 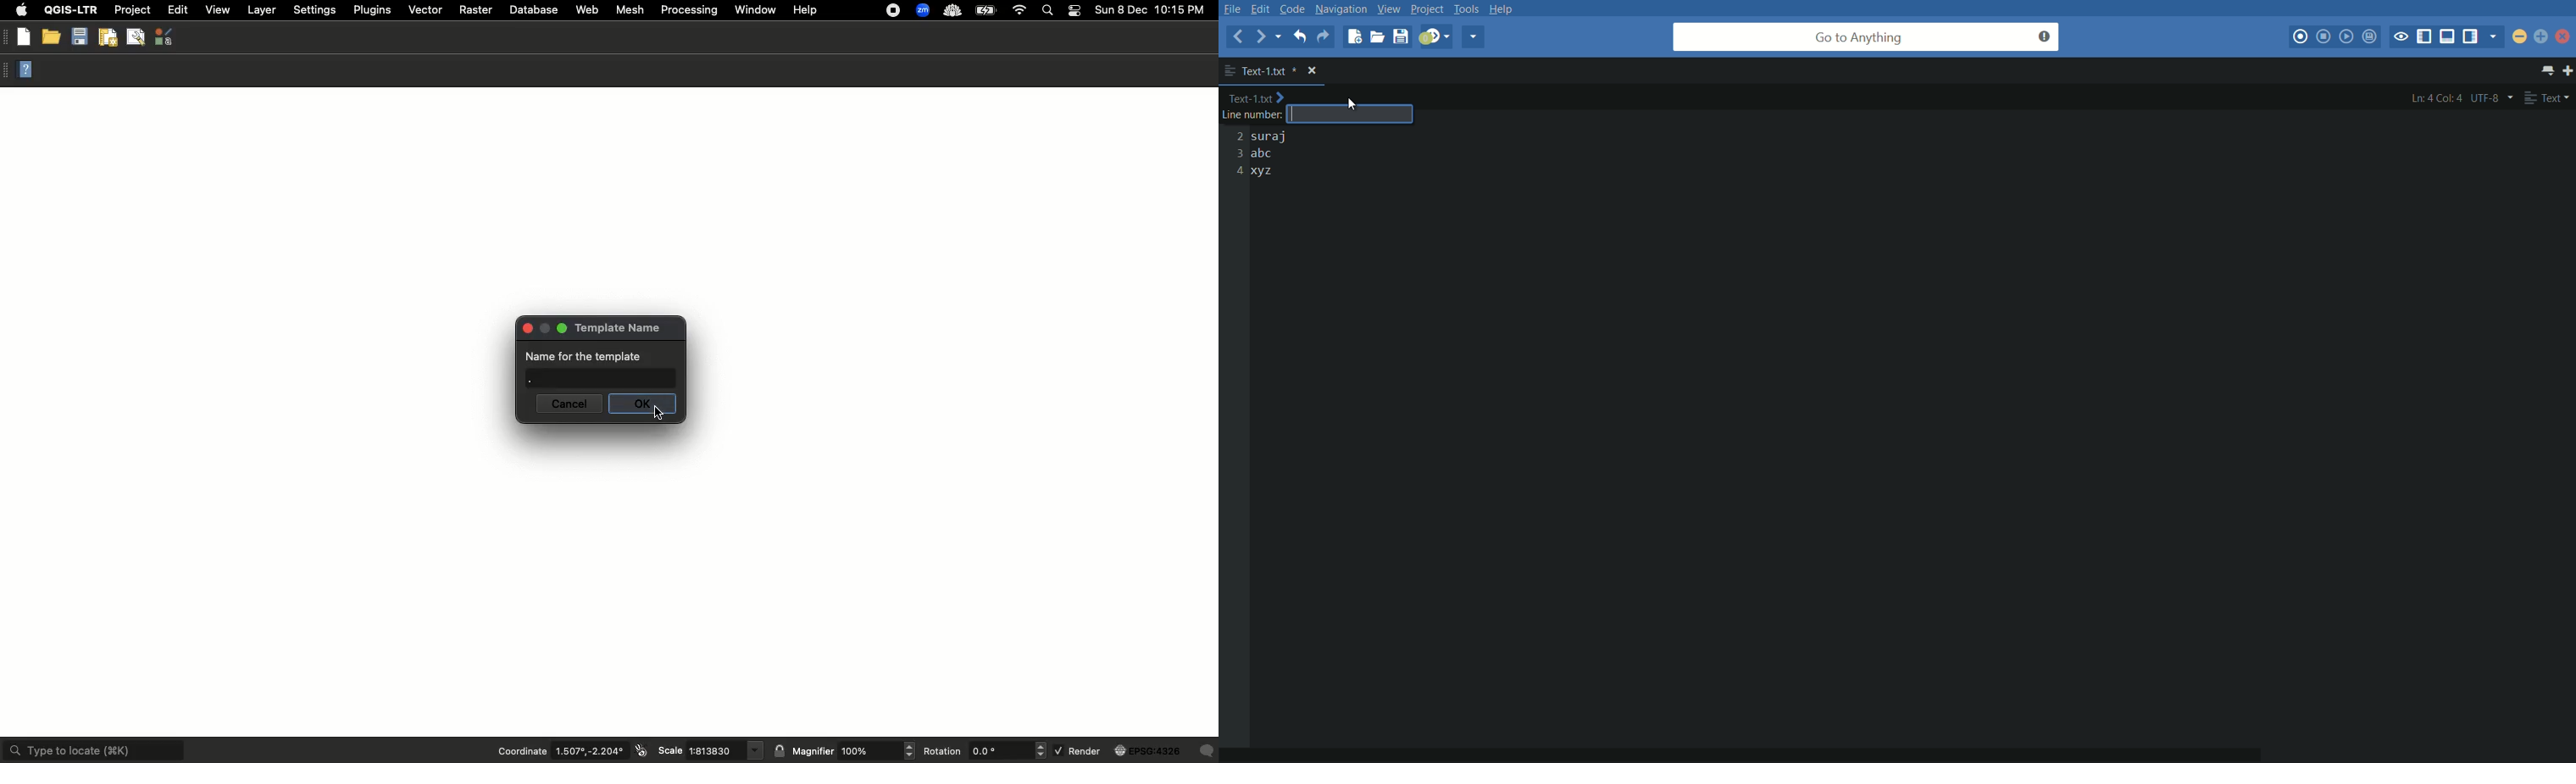 What do you see at coordinates (642, 404) in the screenshot?
I see `OK` at bounding box center [642, 404].